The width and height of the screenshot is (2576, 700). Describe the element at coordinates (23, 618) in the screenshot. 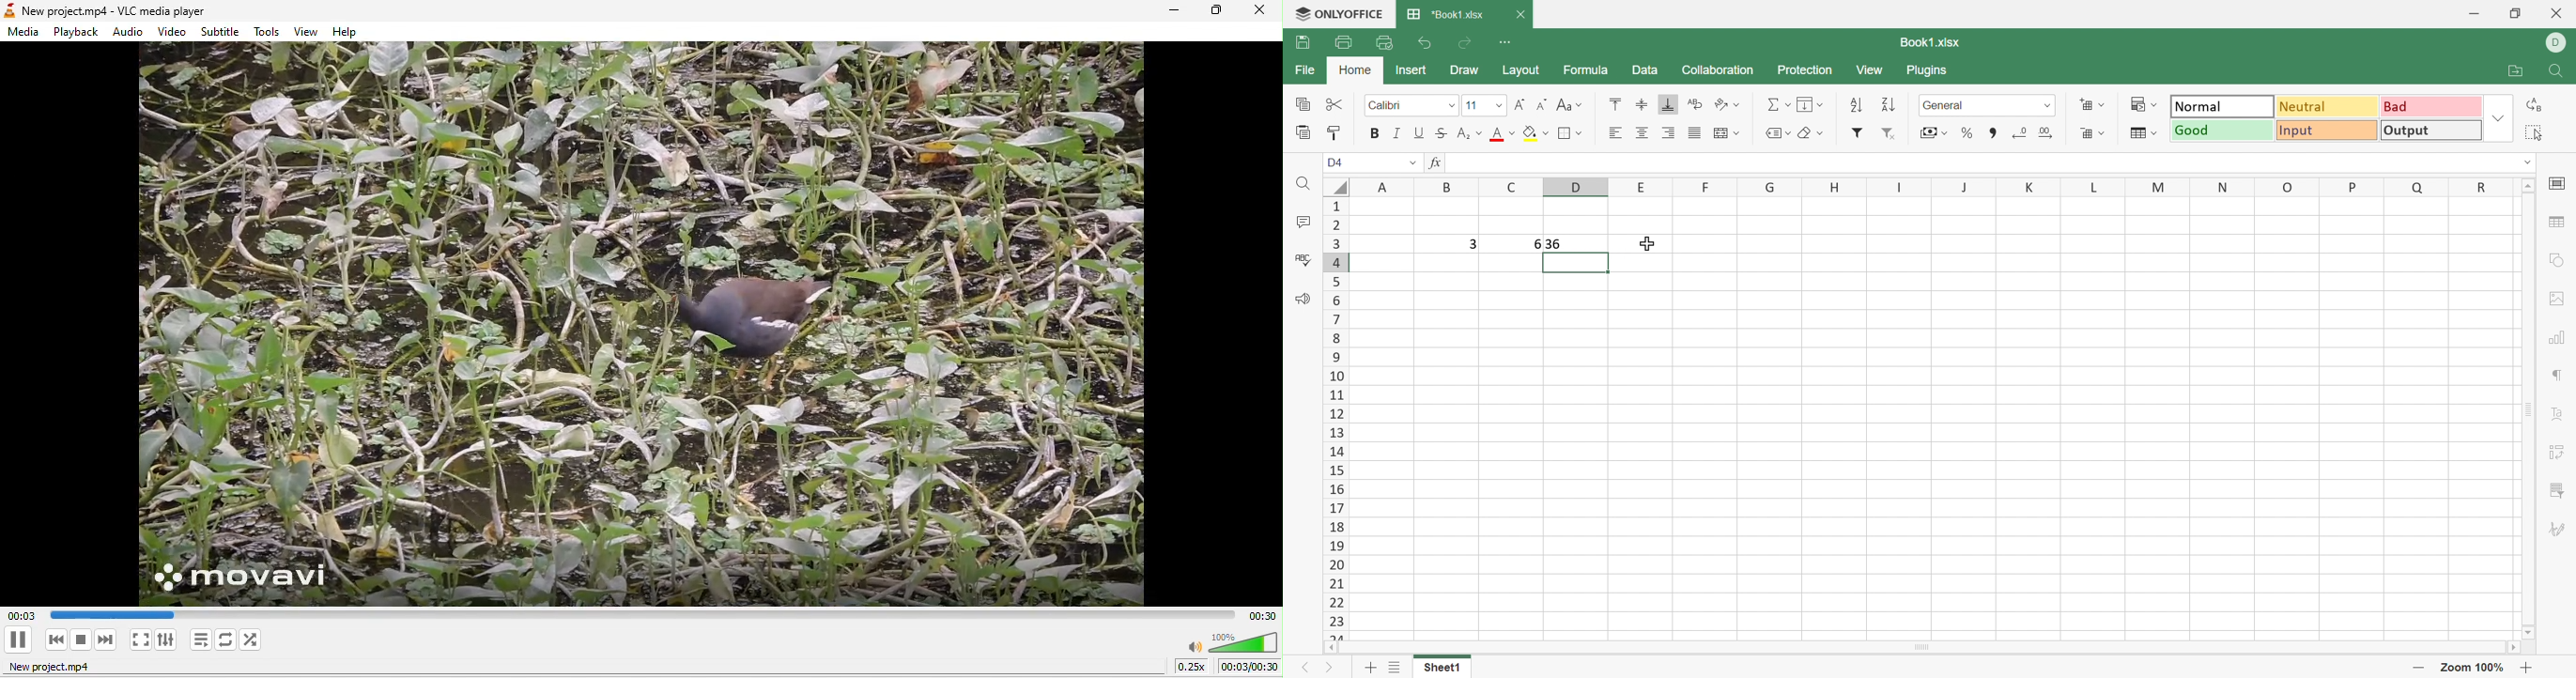

I see `00.03` at that location.